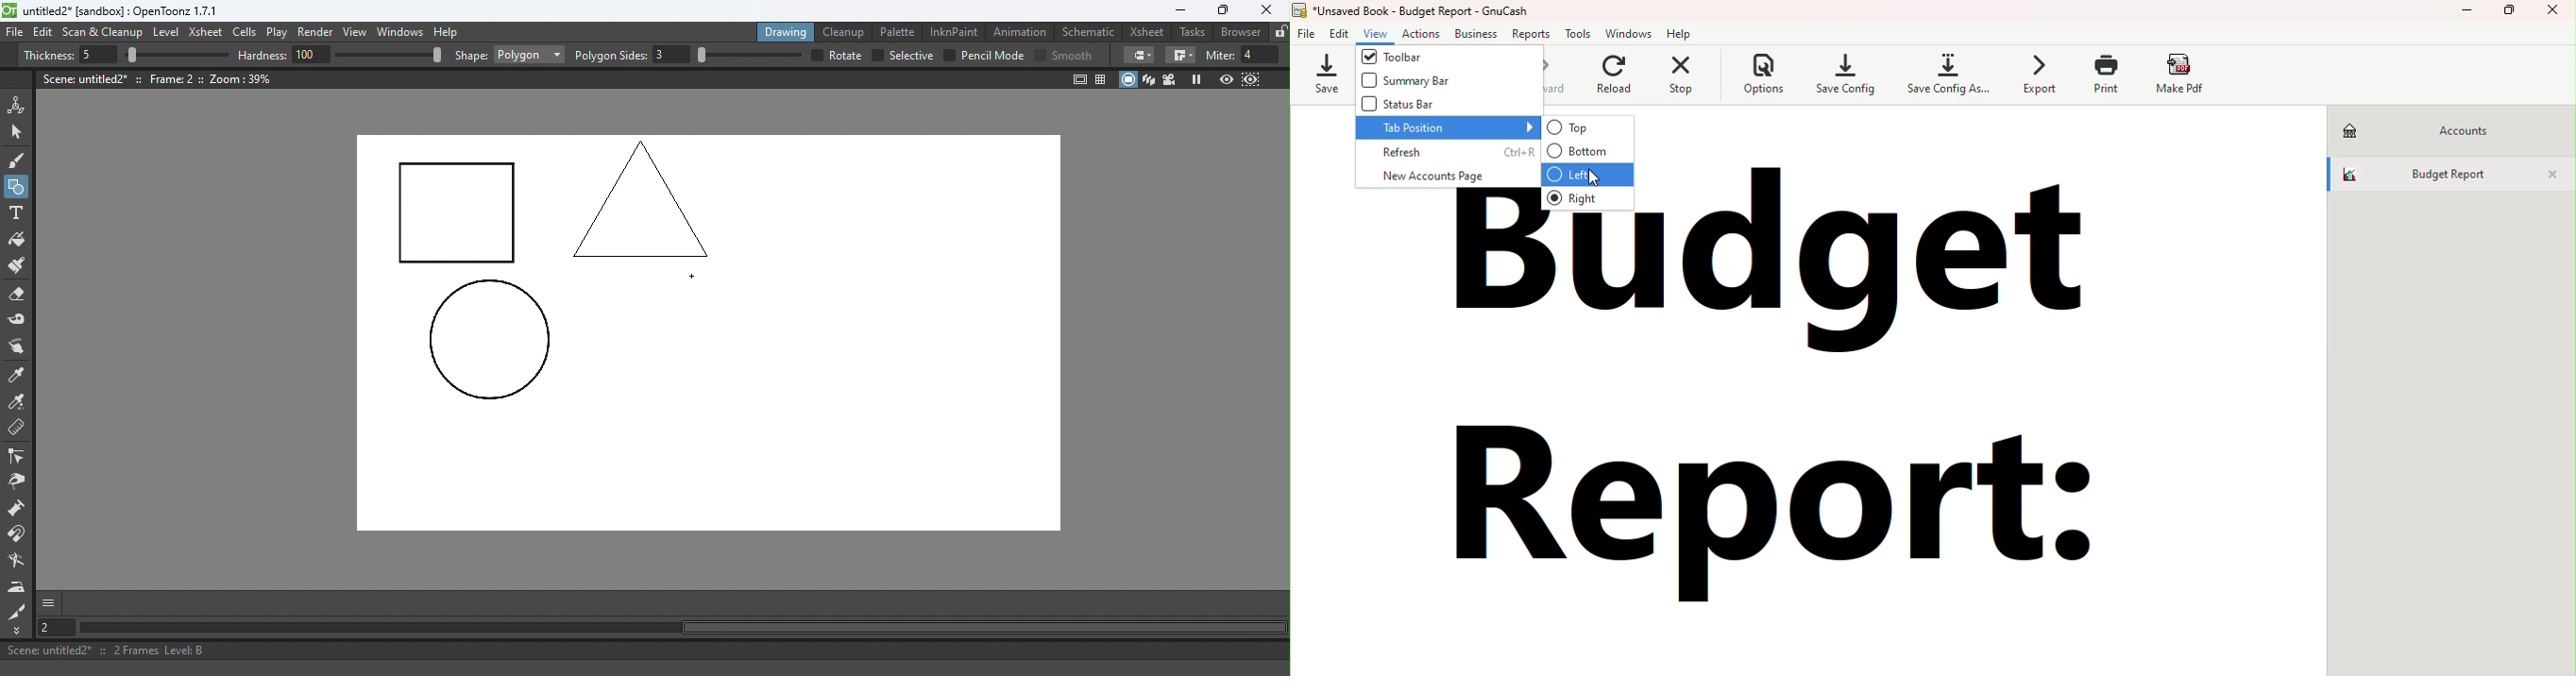  Describe the element at coordinates (847, 31) in the screenshot. I see `Cleanup` at that location.